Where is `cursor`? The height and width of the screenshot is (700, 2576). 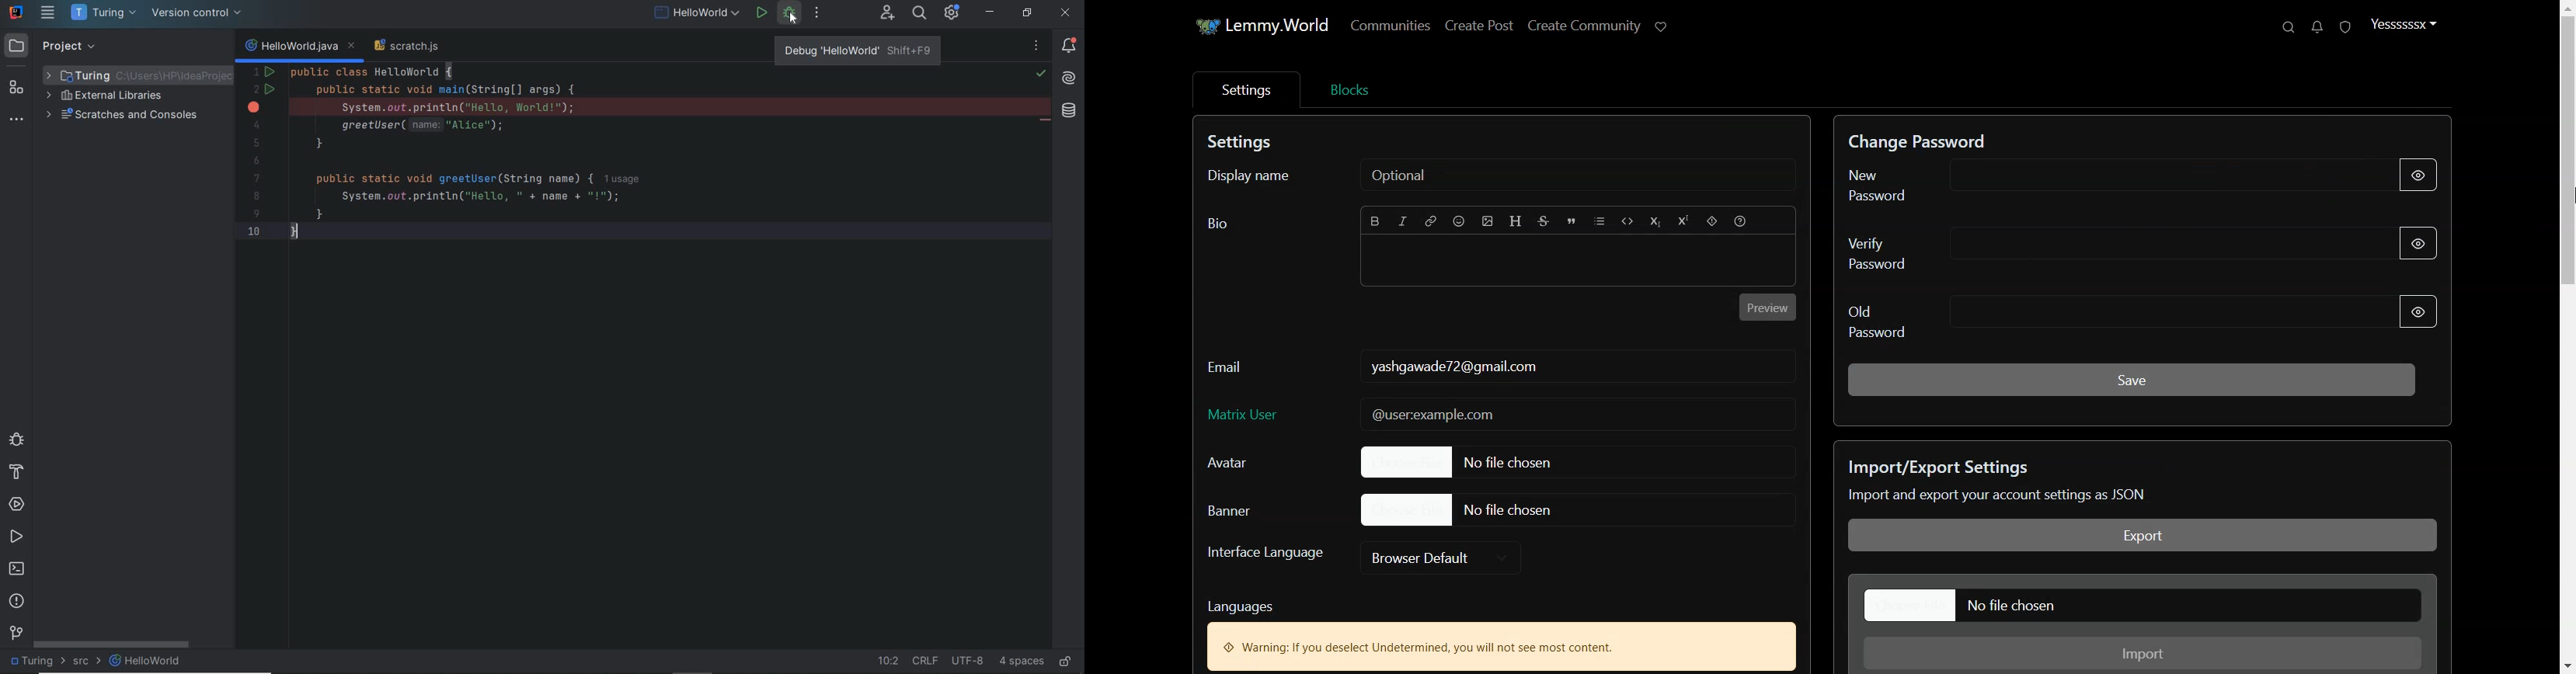 cursor is located at coordinates (2566, 196).